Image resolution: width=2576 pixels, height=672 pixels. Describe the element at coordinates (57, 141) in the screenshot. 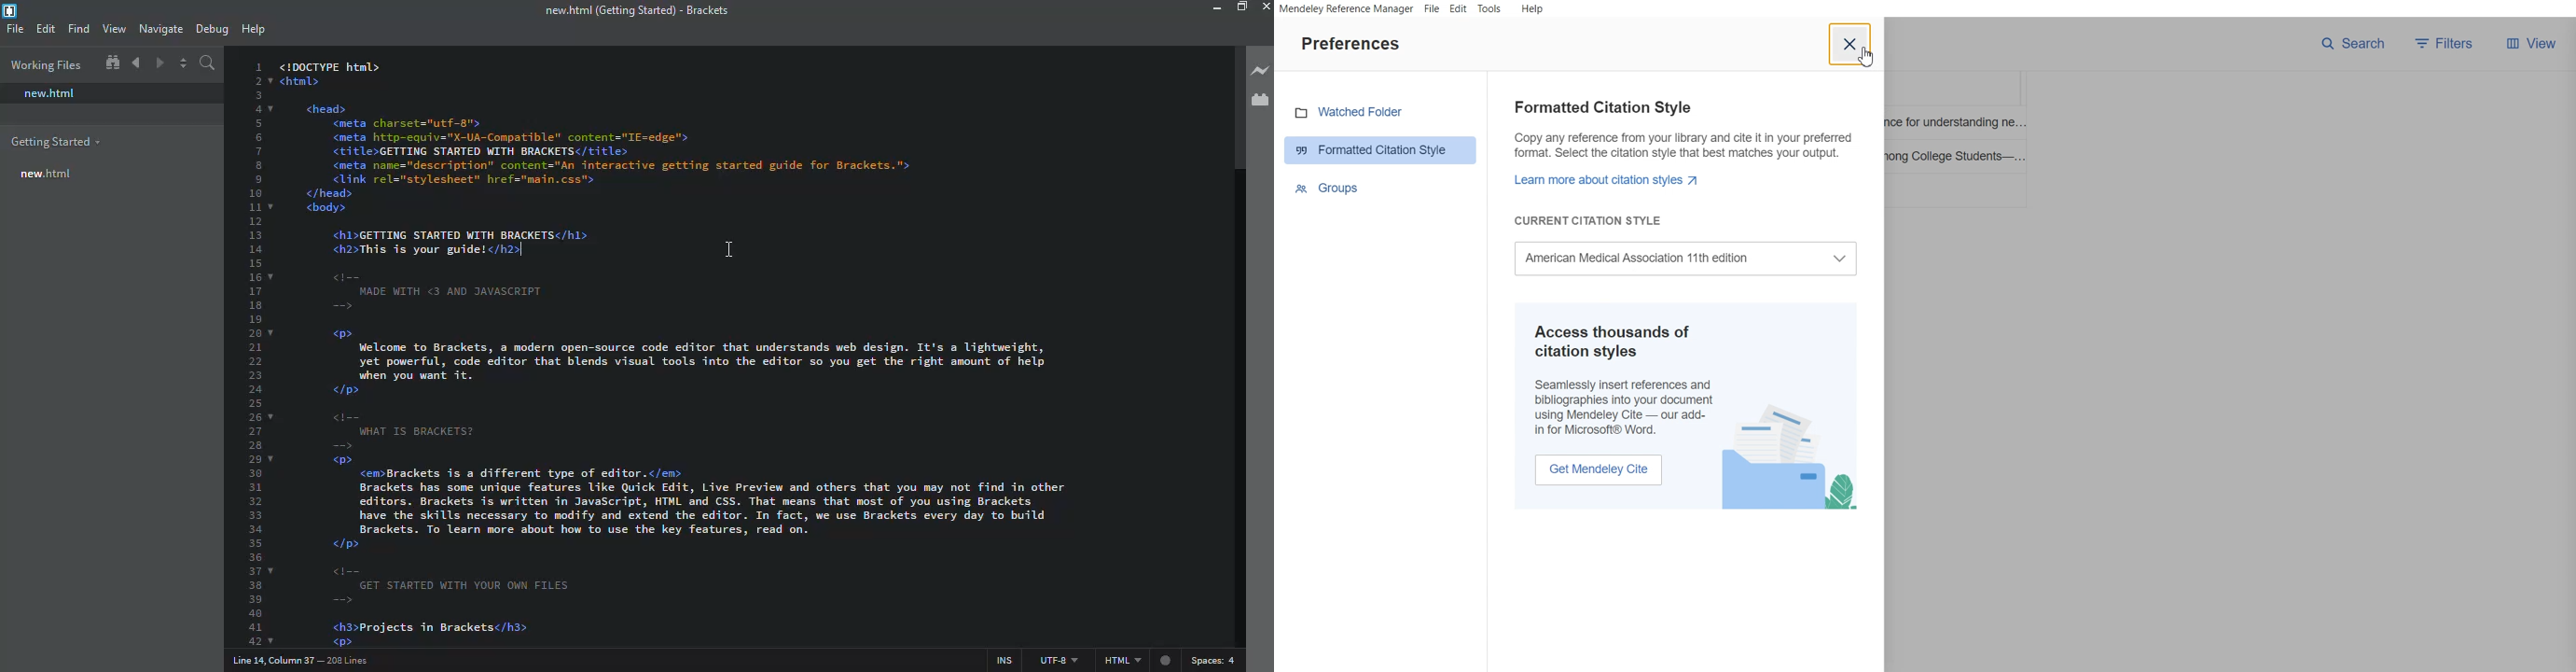

I see `getting started` at that location.